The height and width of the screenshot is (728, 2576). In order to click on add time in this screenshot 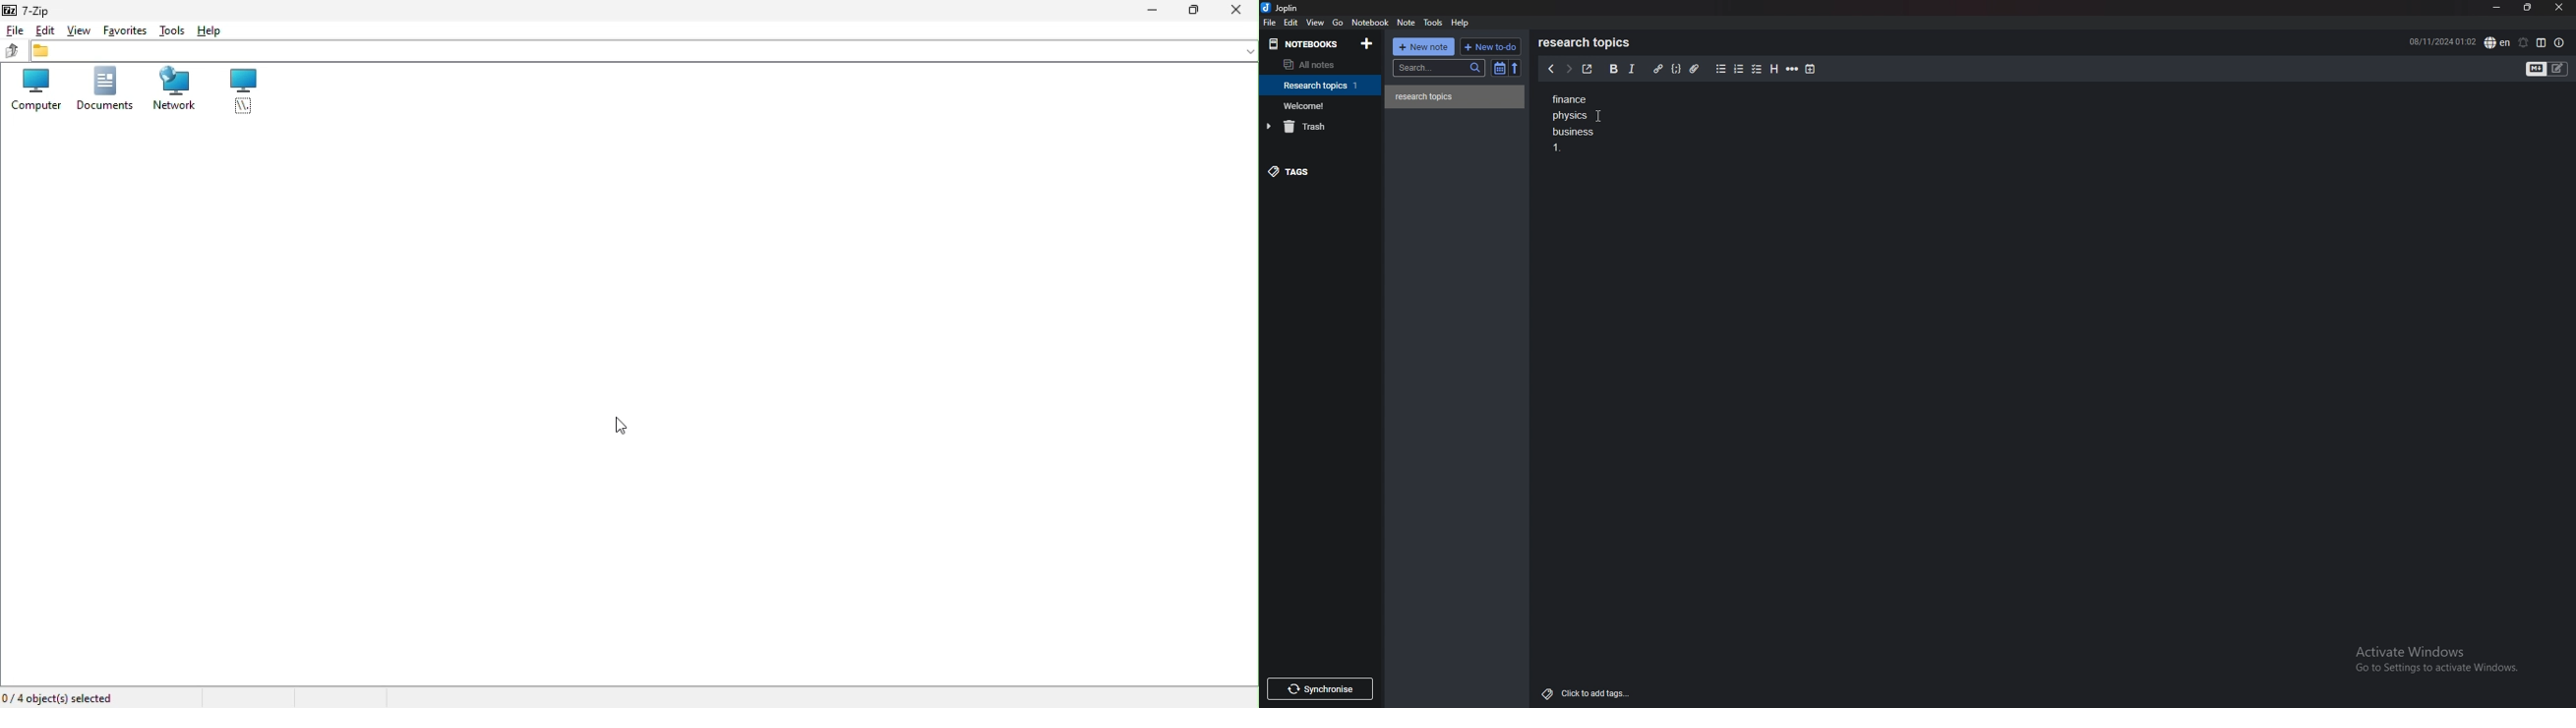, I will do `click(1811, 69)`.